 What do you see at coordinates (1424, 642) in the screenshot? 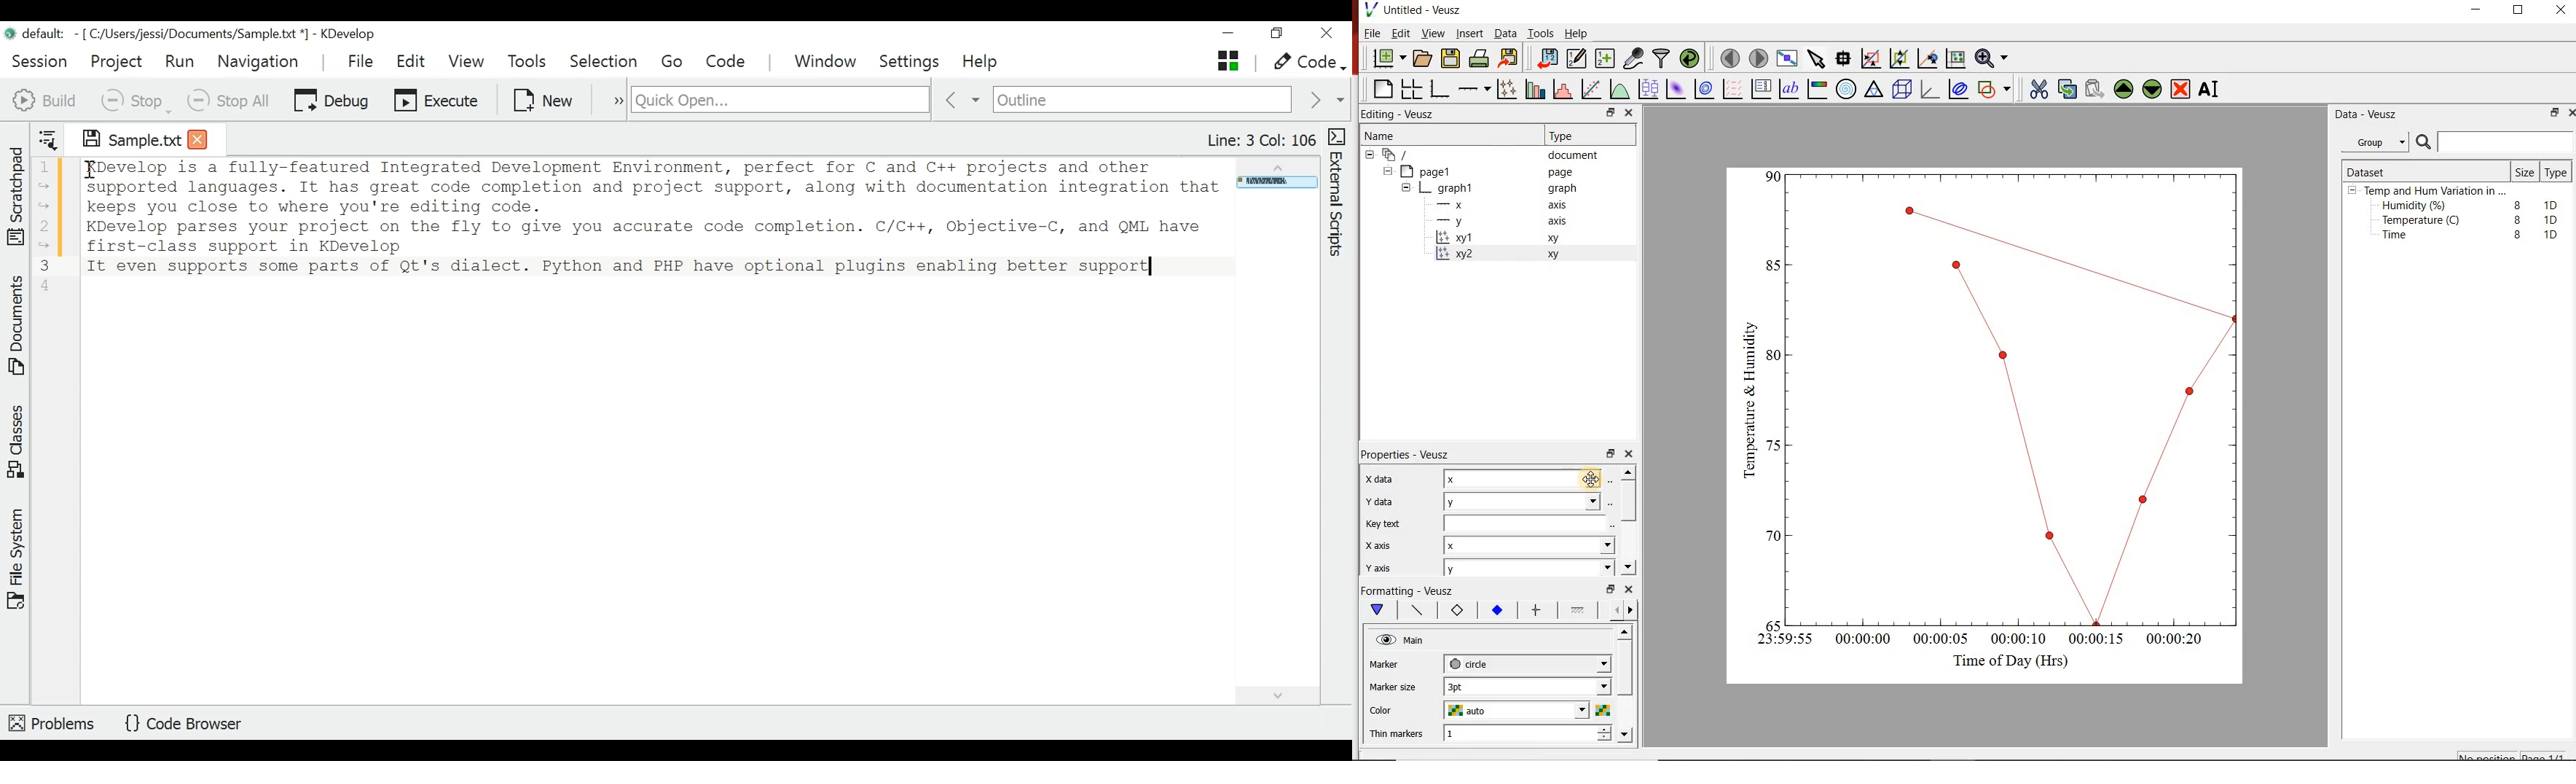
I see `Main` at bounding box center [1424, 642].